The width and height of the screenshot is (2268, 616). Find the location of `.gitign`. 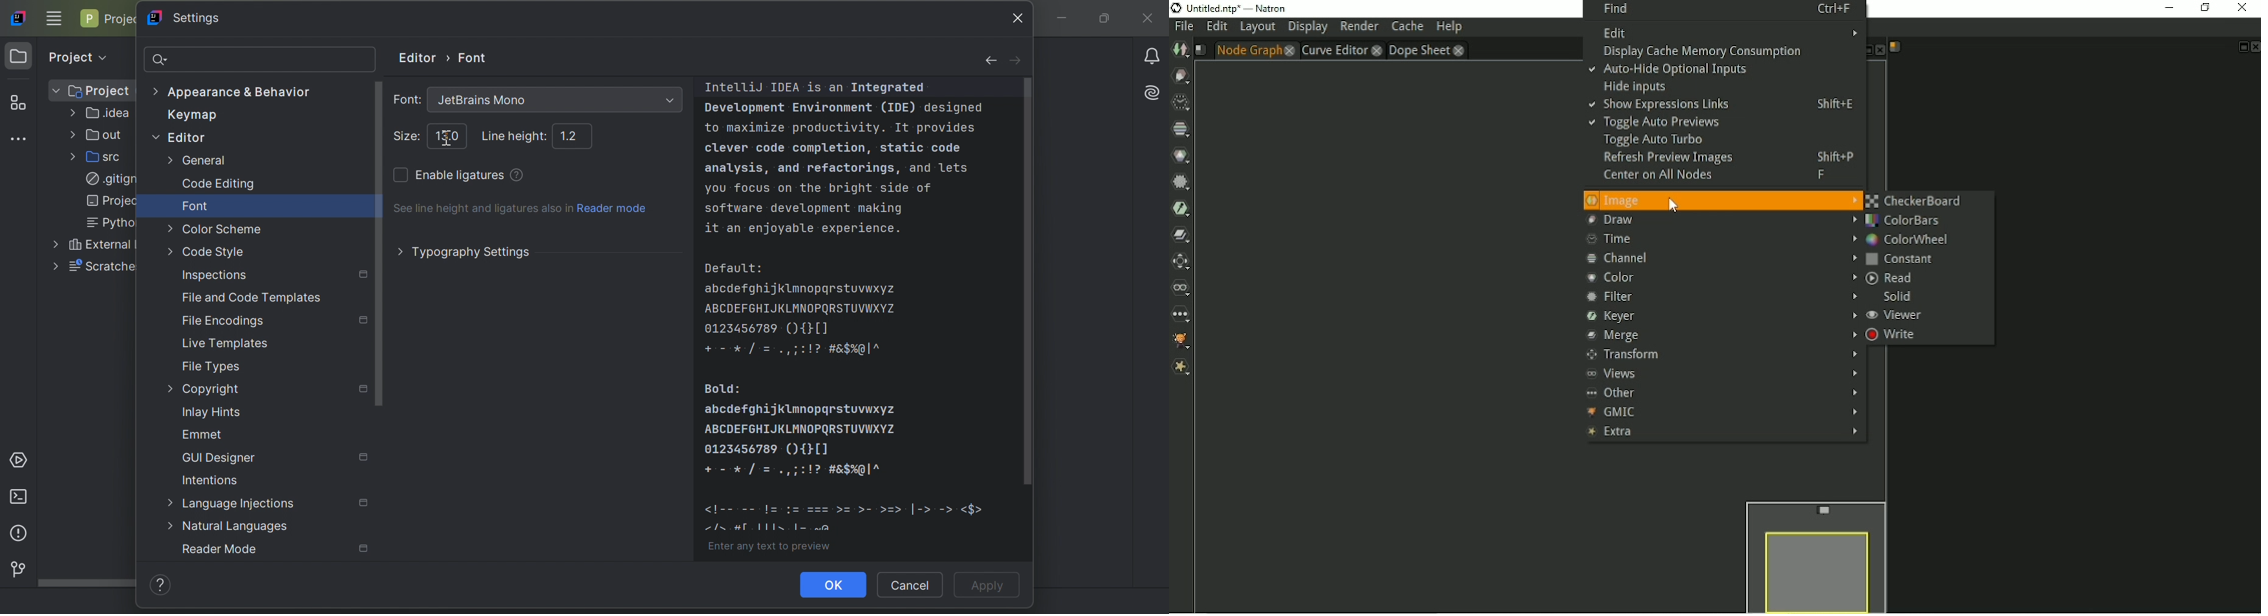

.gitign is located at coordinates (112, 180).